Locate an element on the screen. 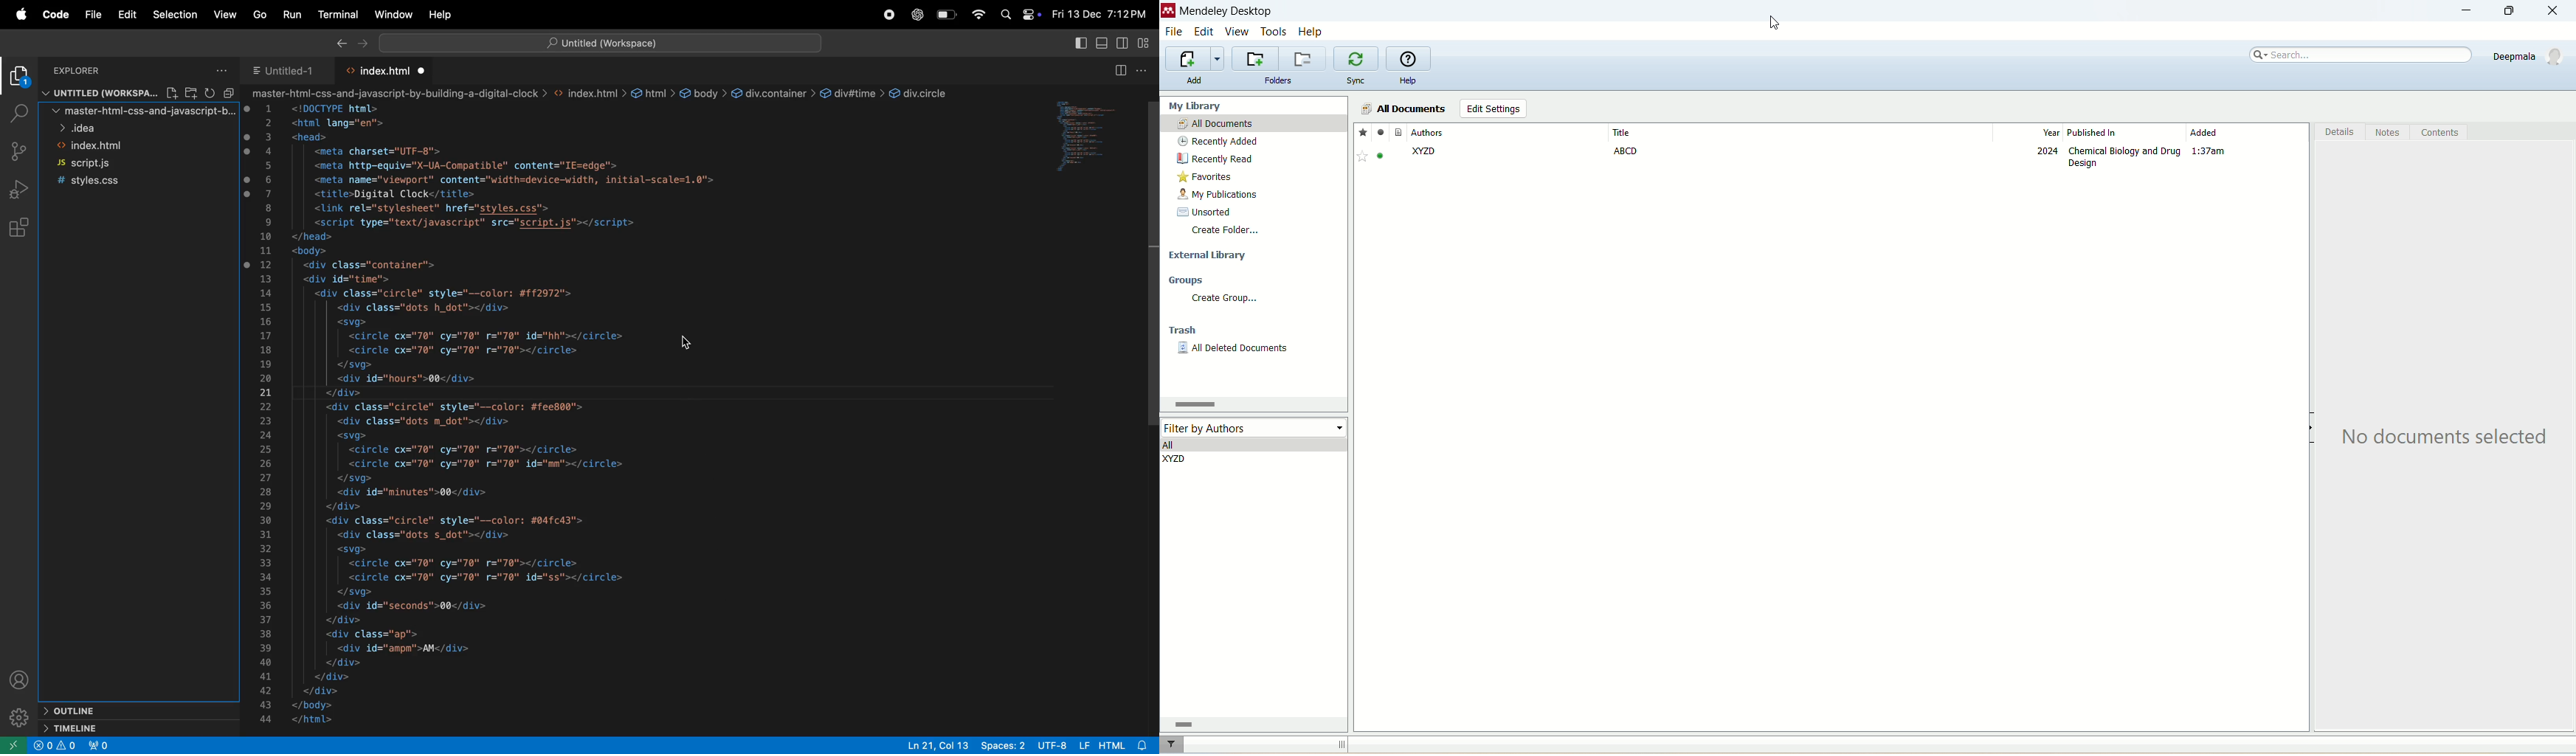  apple menu is located at coordinates (20, 15).